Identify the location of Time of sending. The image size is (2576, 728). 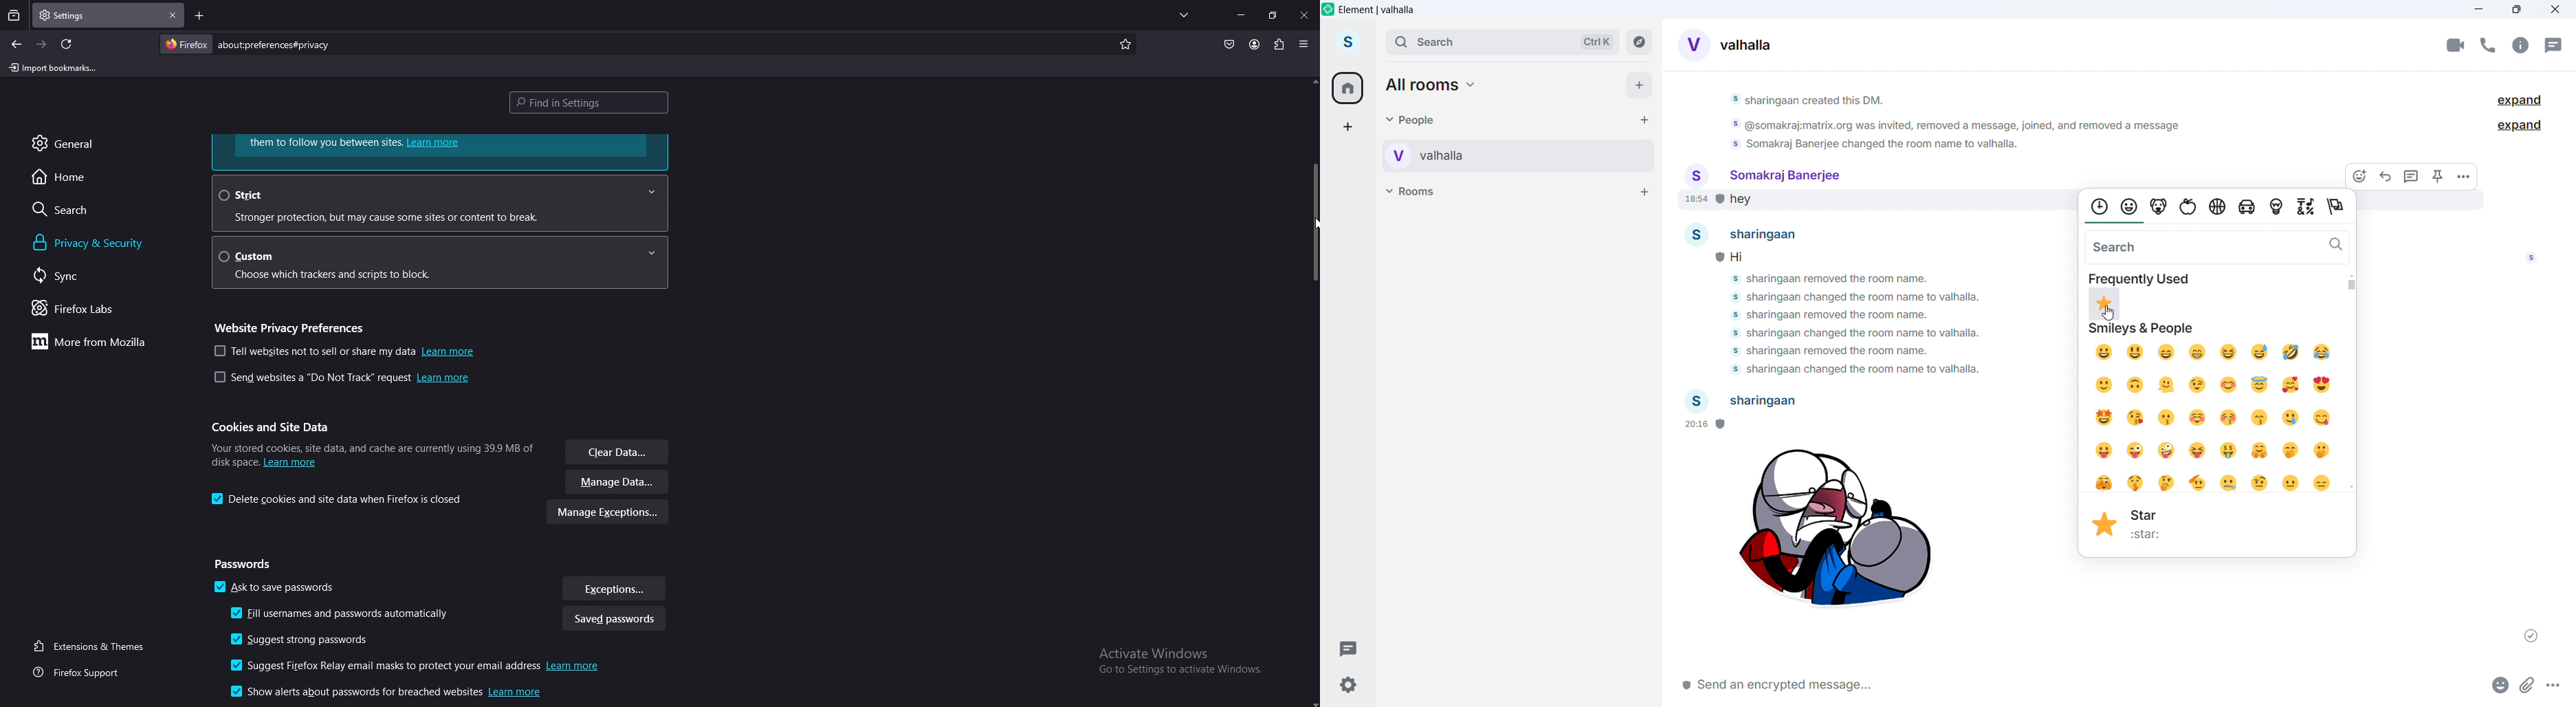
(1703, 425).